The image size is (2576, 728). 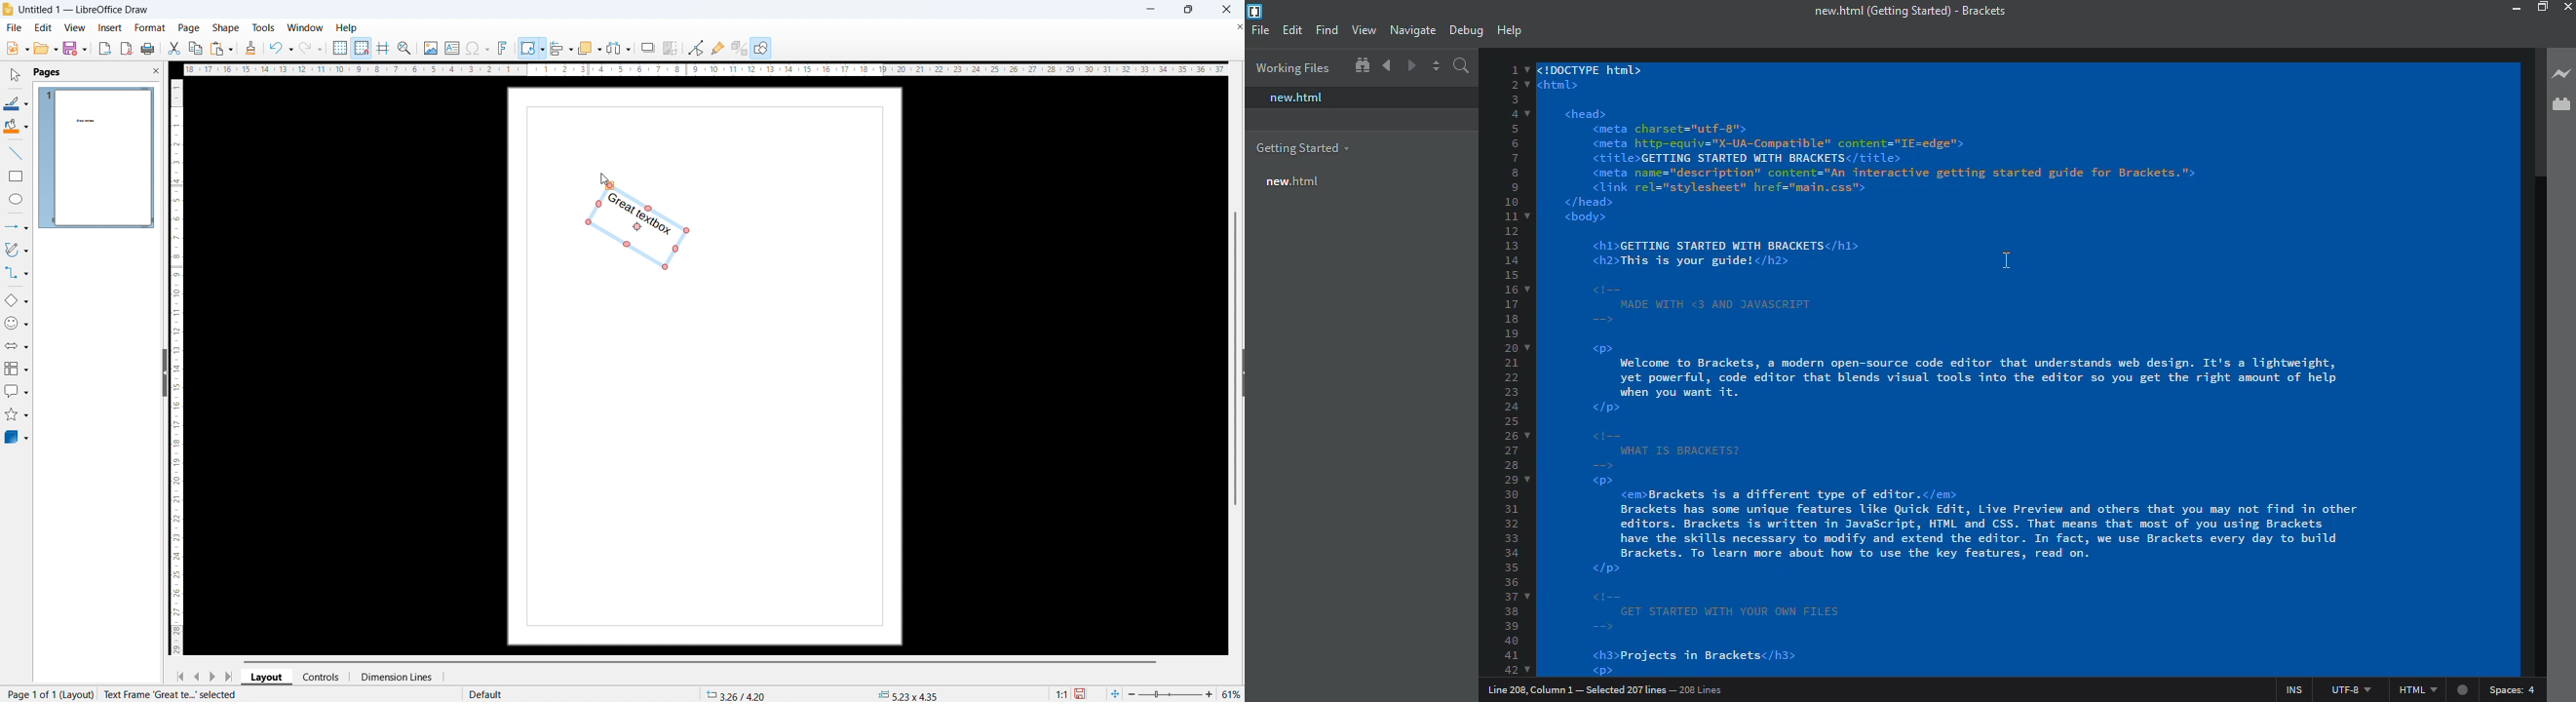 I want to click on redo, so click(x=311, y=47).